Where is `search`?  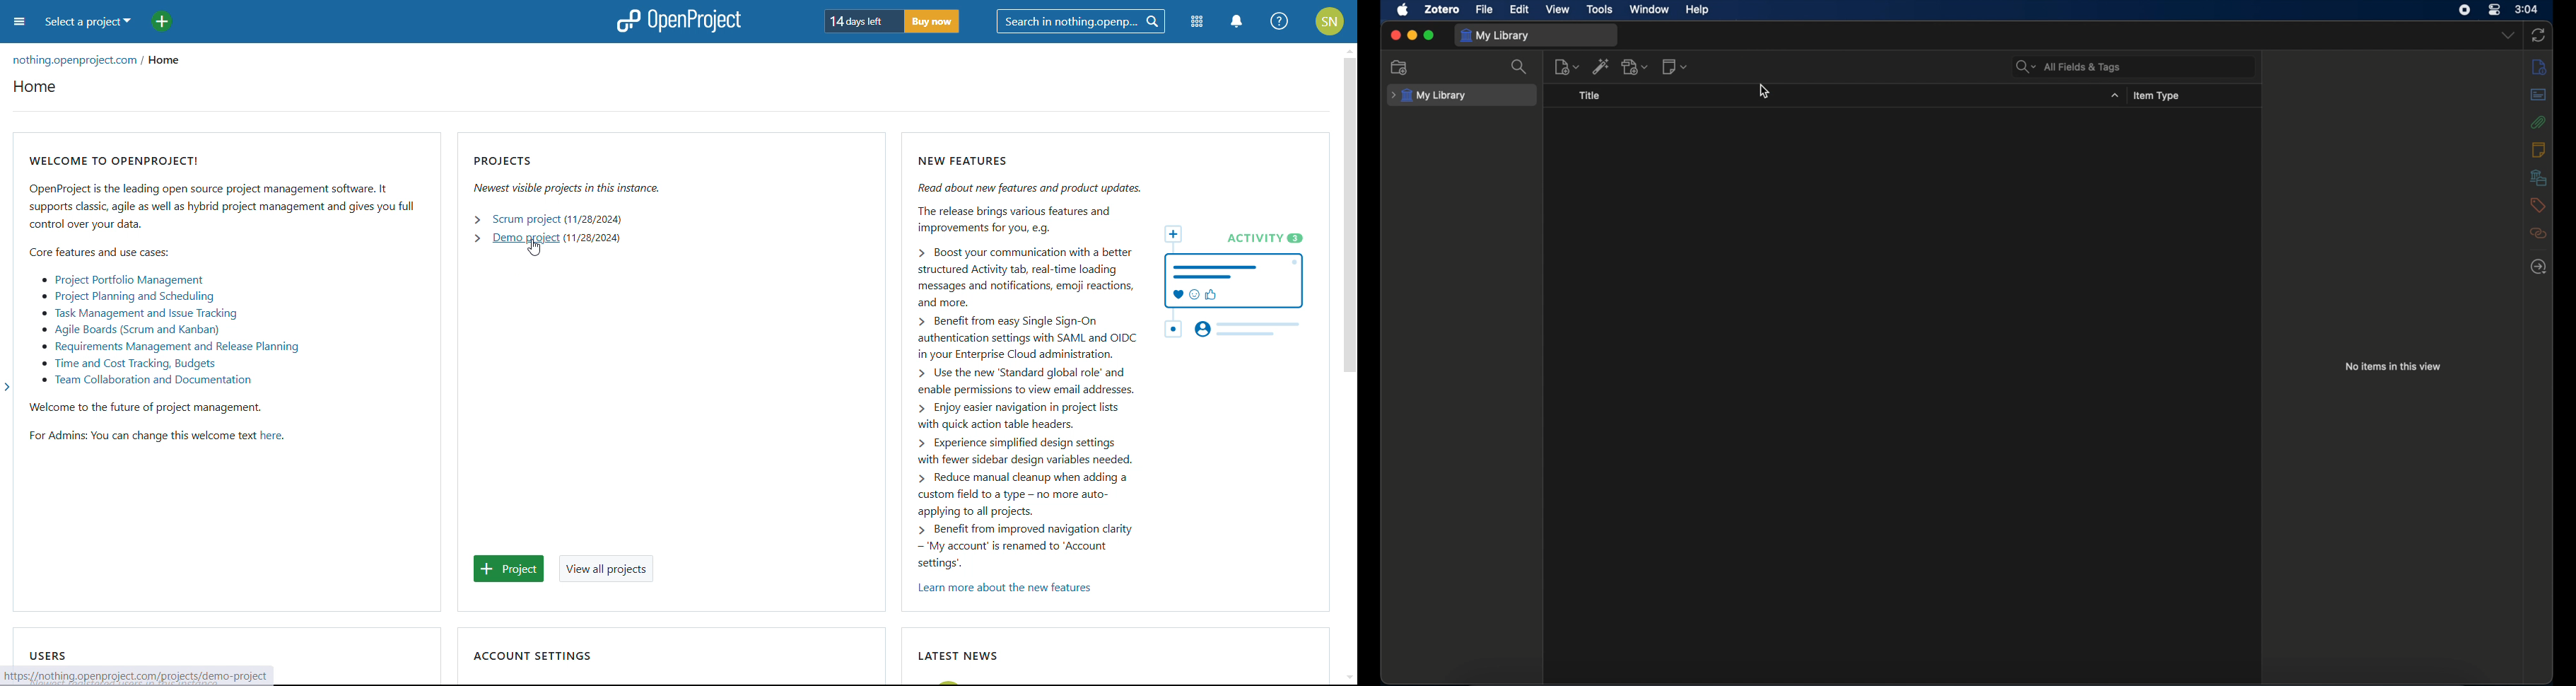 search is located at coordinates (1521, 67).